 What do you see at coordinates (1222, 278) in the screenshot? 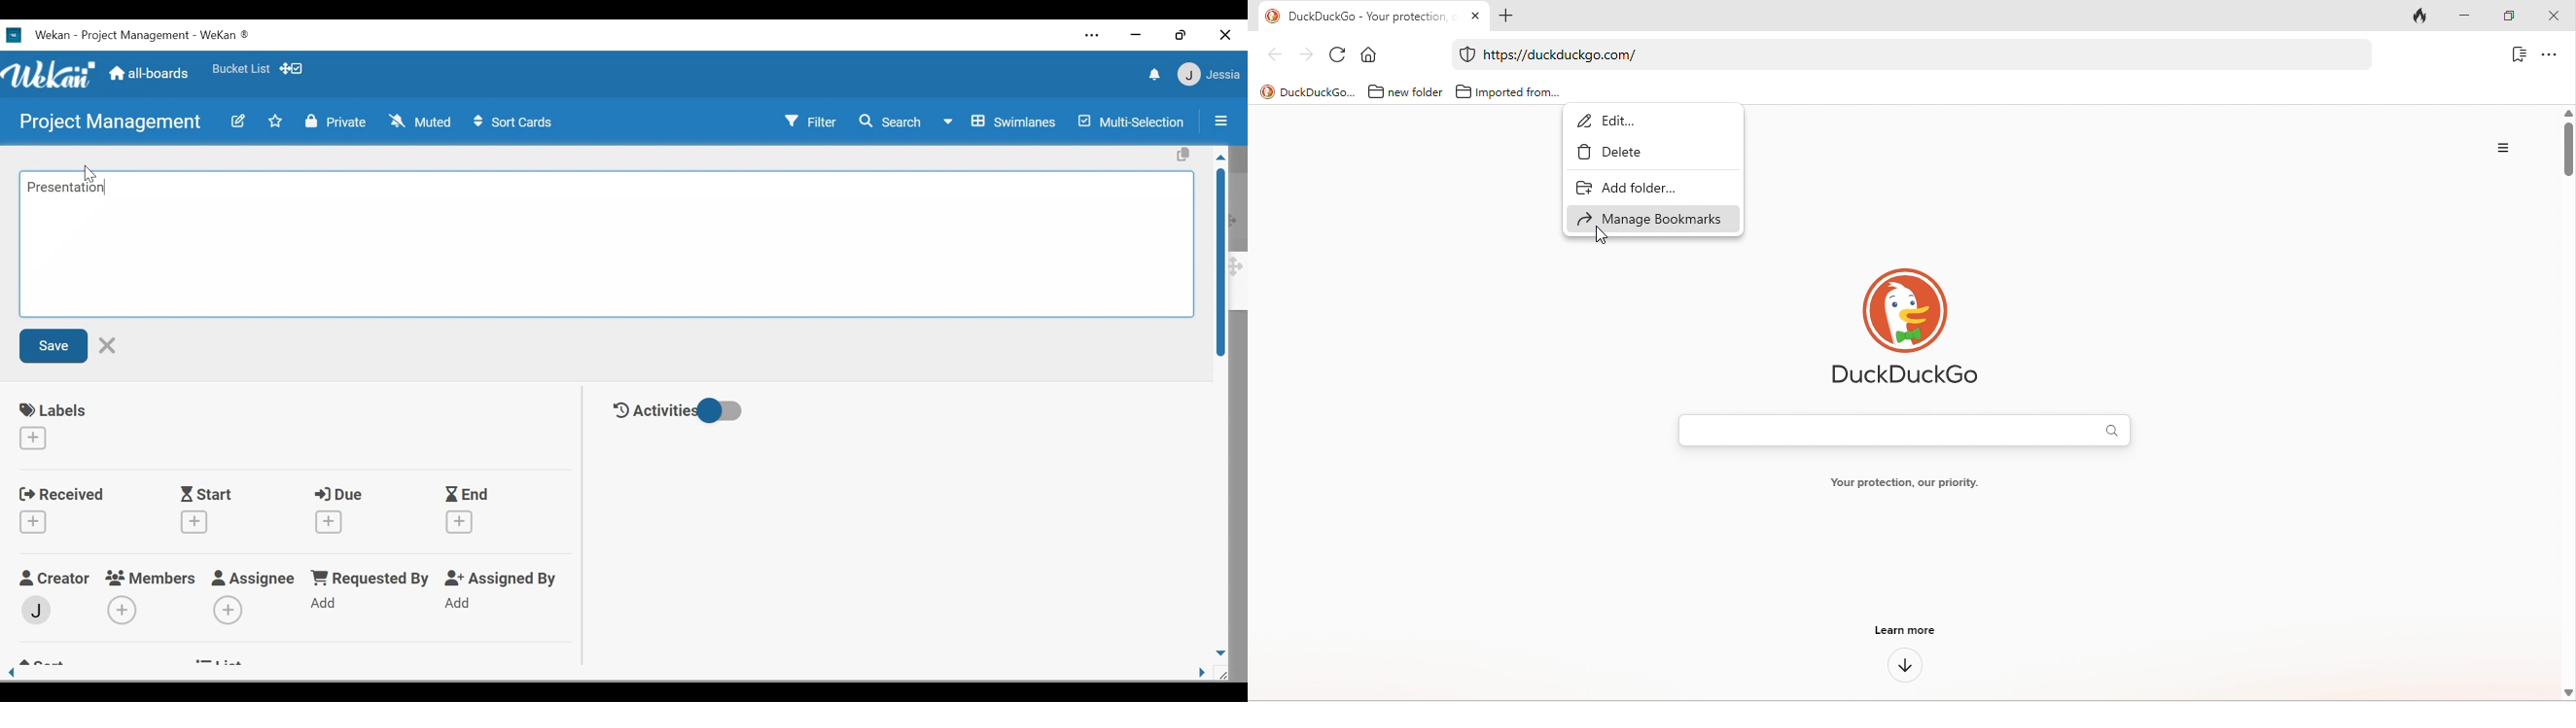
I see `Vertical Scroll bar` at bounding box center [1222, 278].